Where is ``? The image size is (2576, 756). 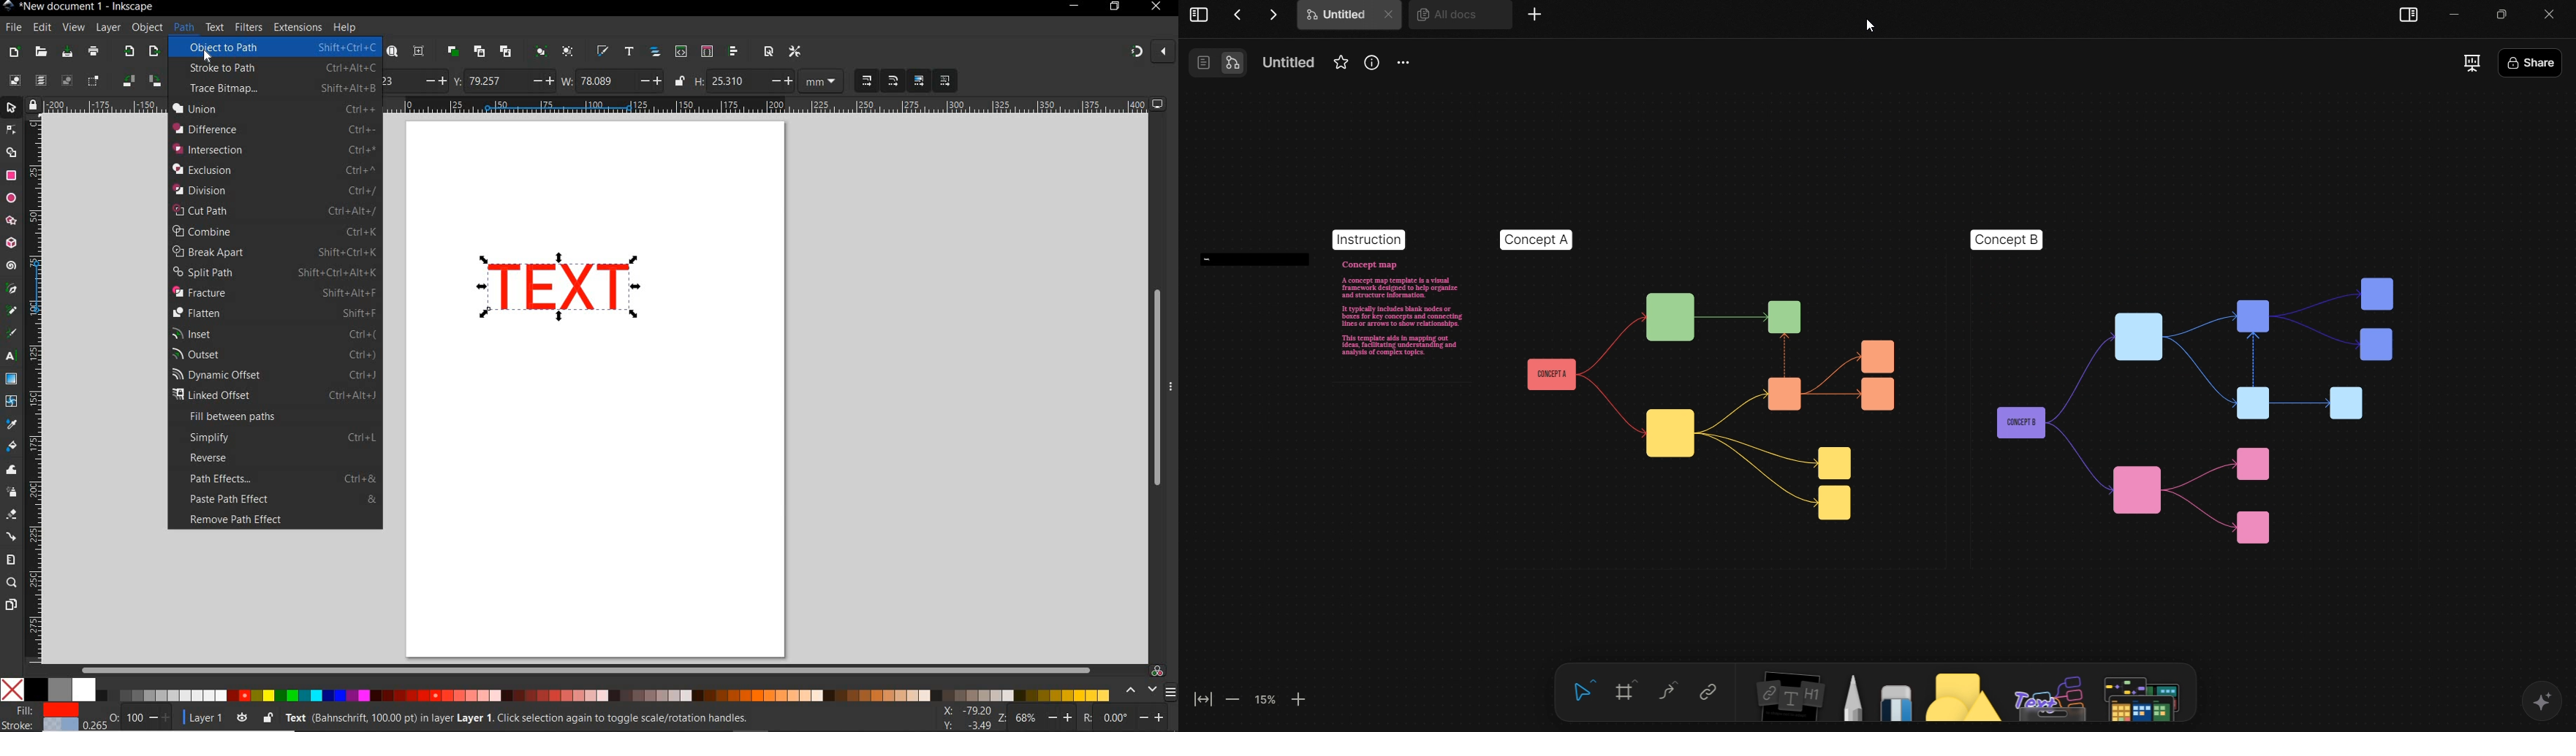  is located at coordinates (1132, 717).